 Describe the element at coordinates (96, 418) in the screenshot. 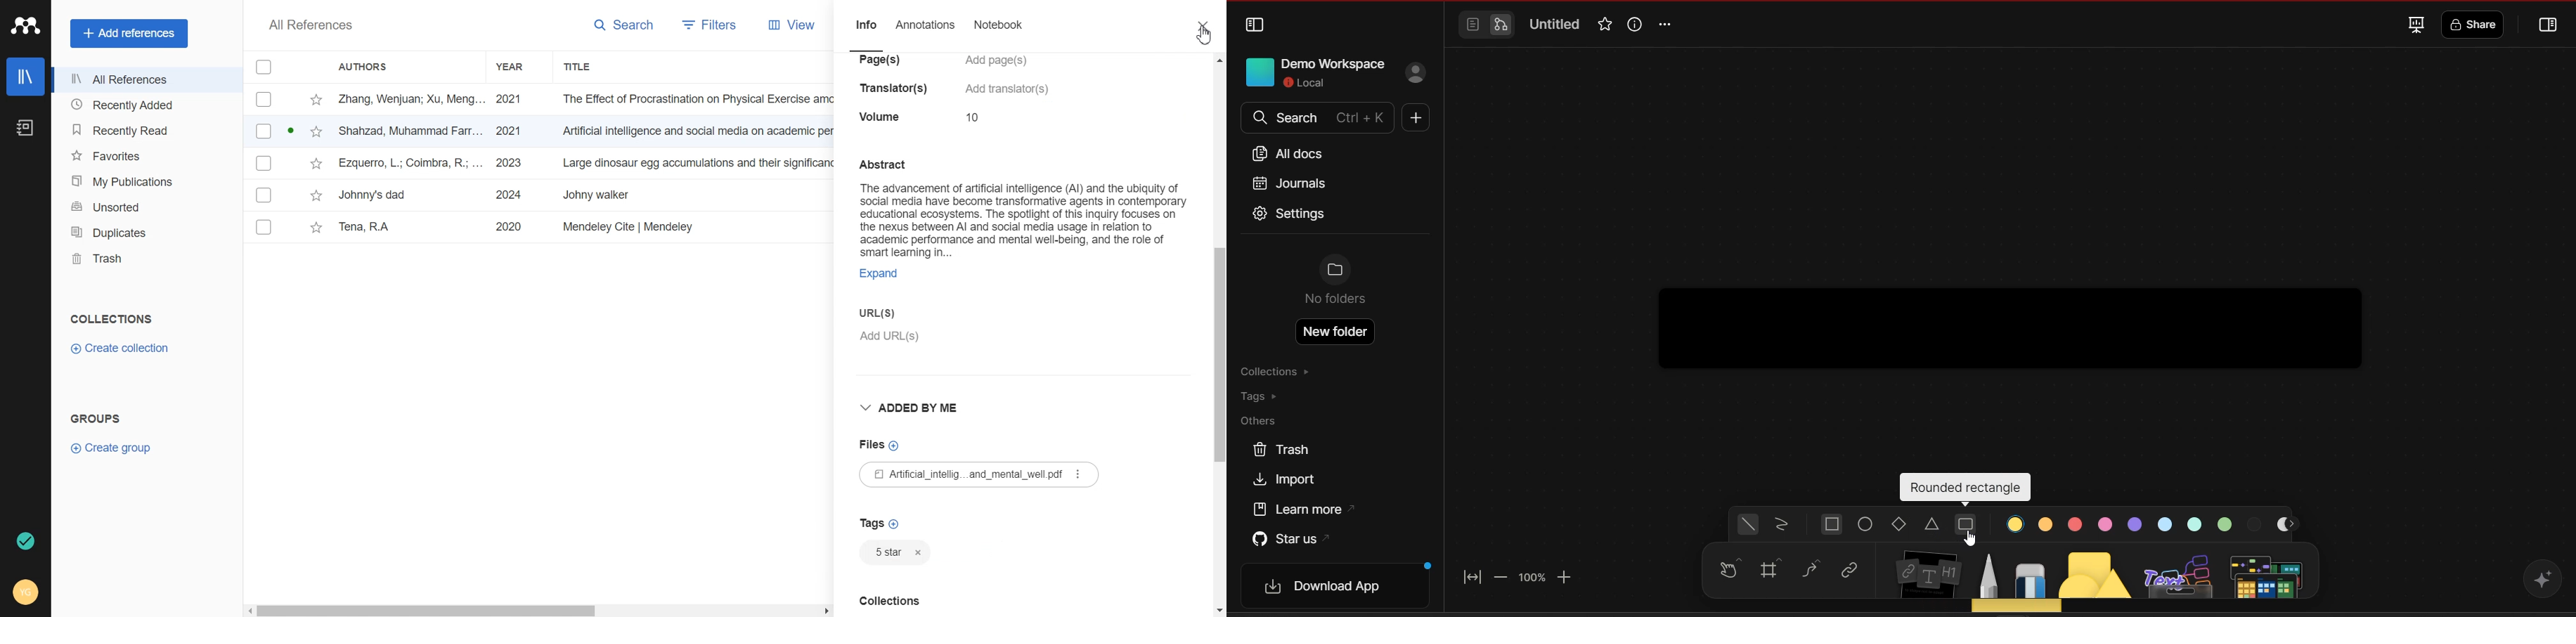

I see `Group` at that location.